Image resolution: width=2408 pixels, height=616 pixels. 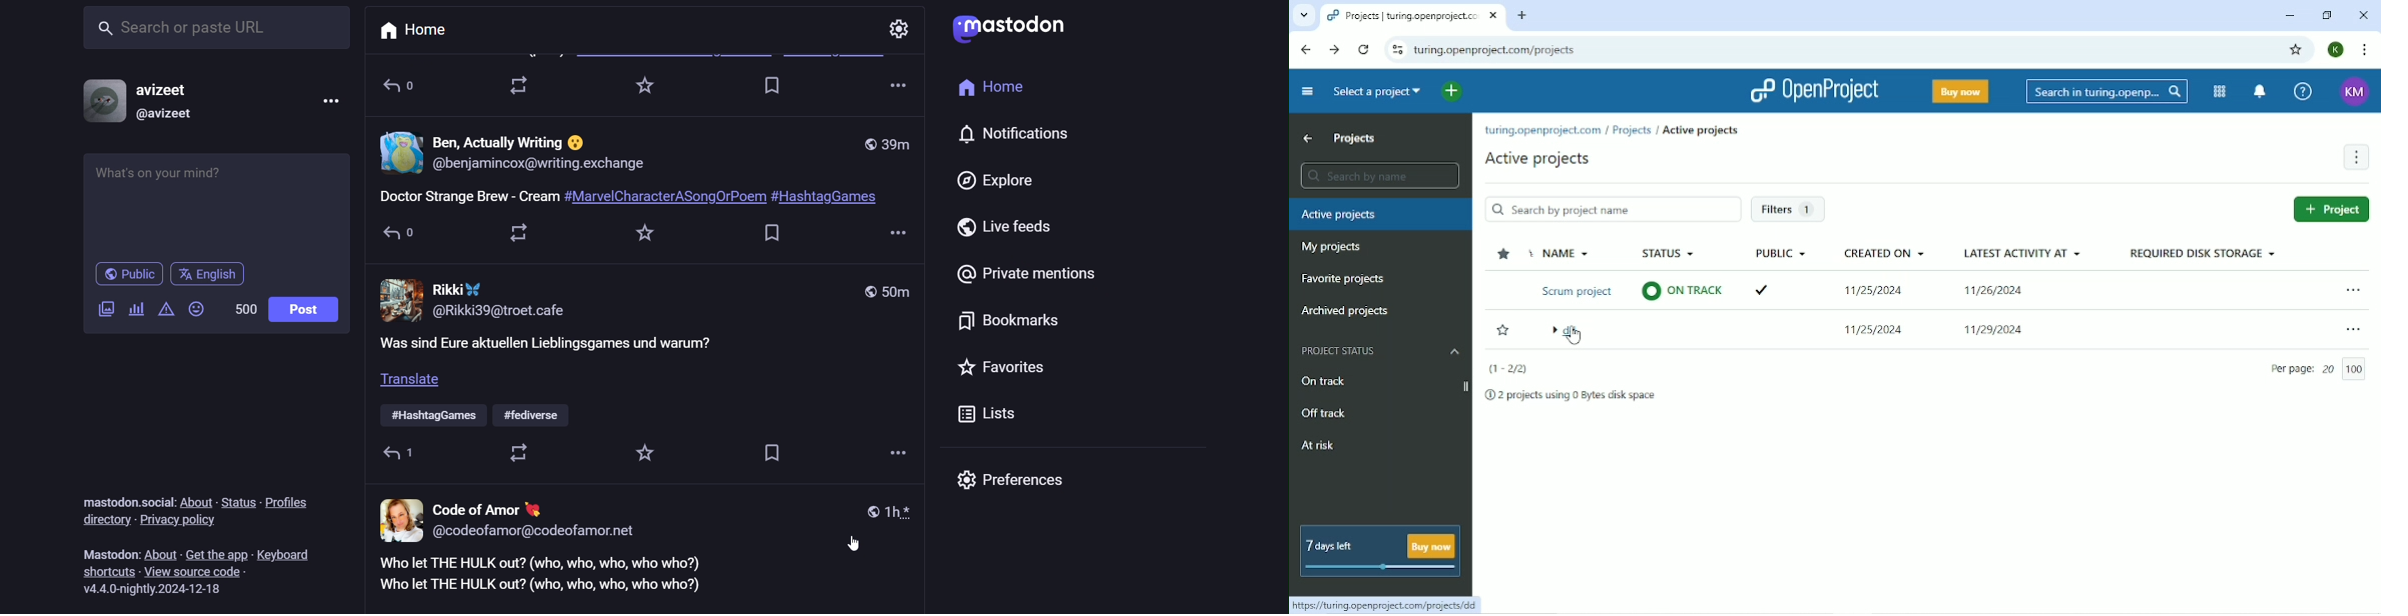 I want to click on Expand, so click(x=1465, y=384).